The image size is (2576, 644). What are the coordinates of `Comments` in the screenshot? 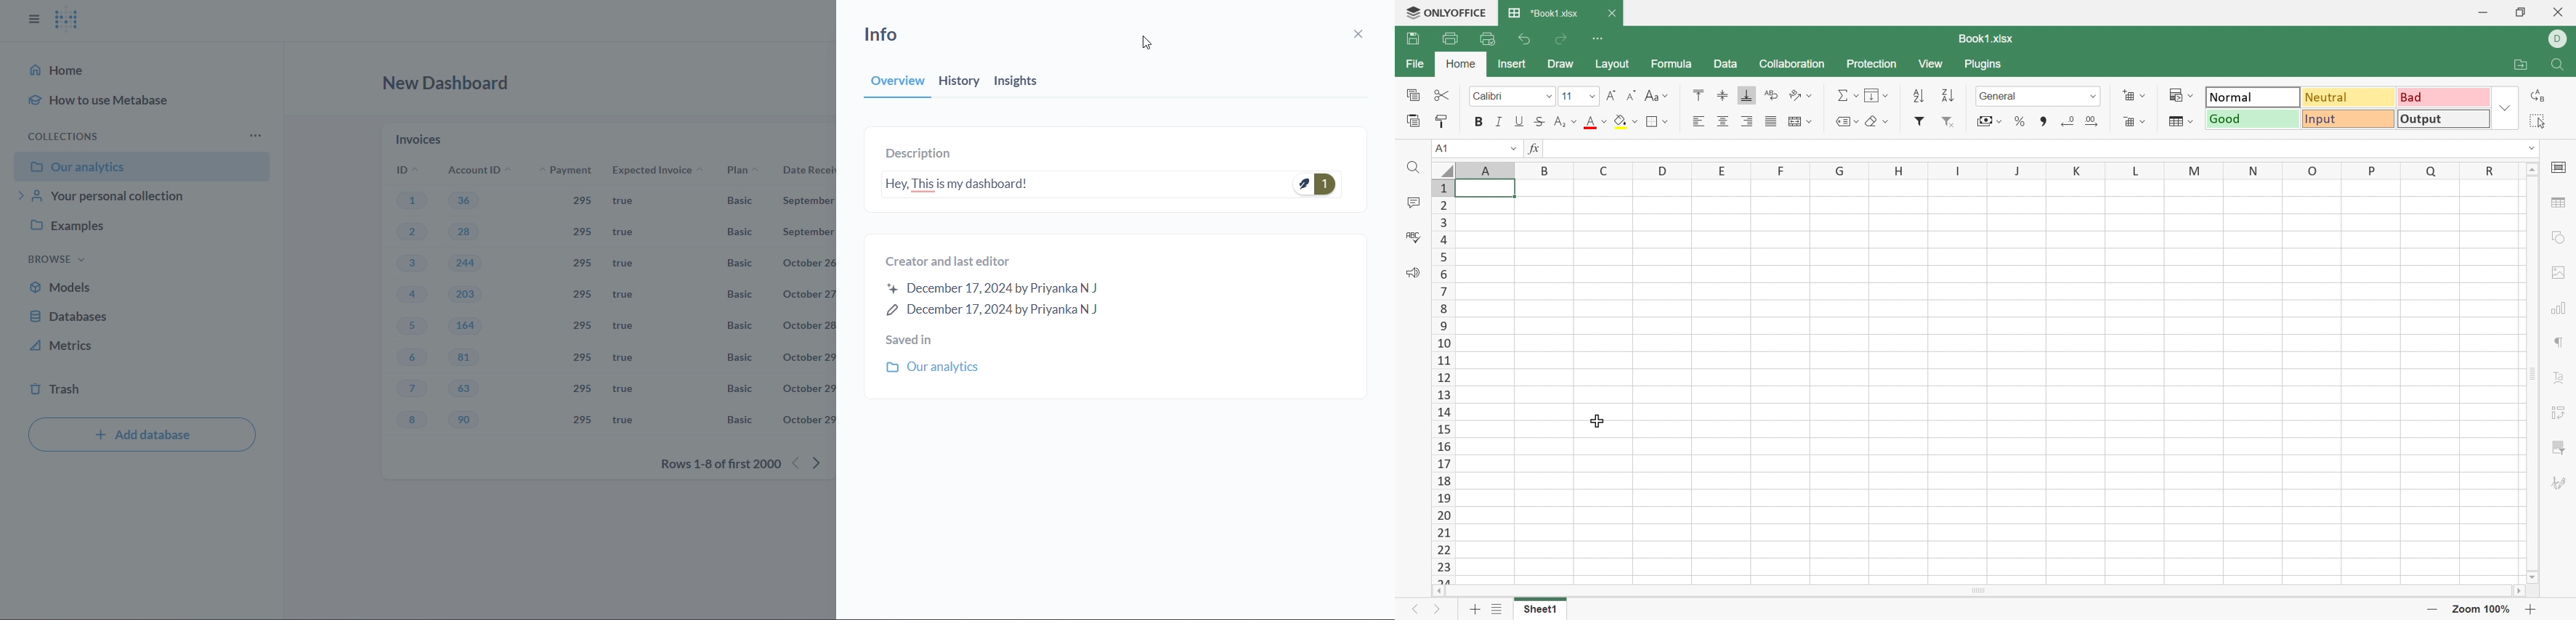 It's located at (1413, 202).